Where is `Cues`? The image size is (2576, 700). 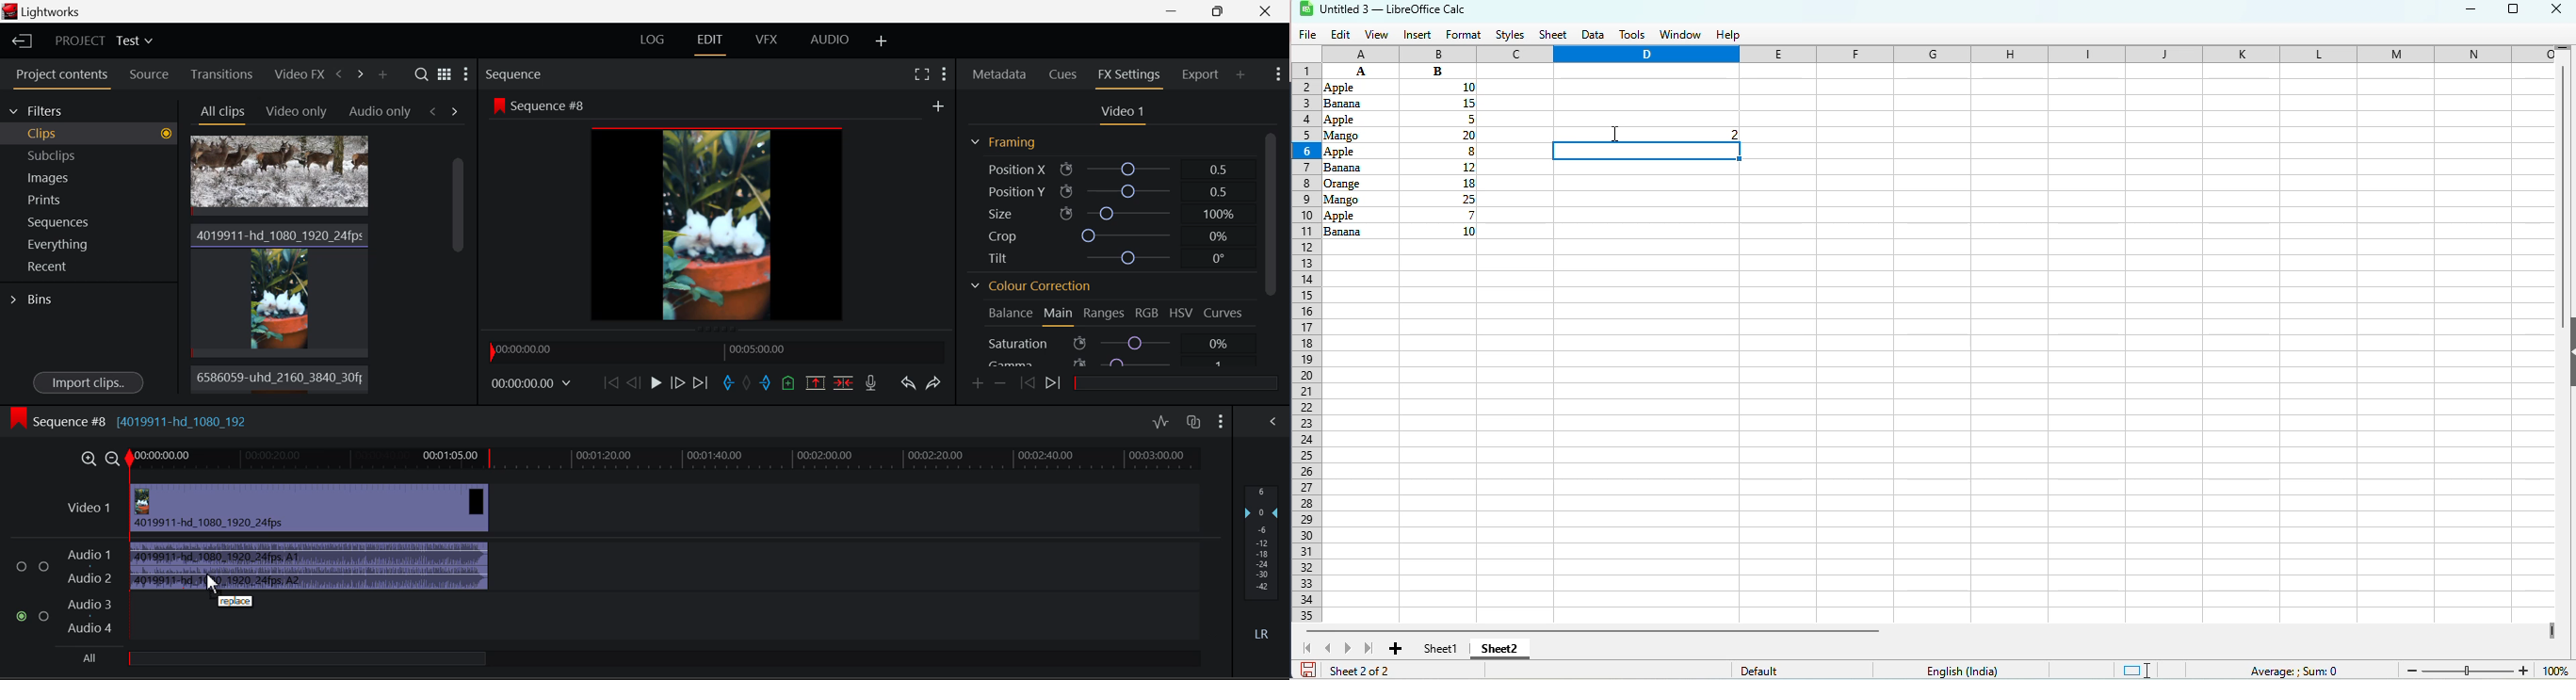 Cues is located at coordinates (1066, 73).